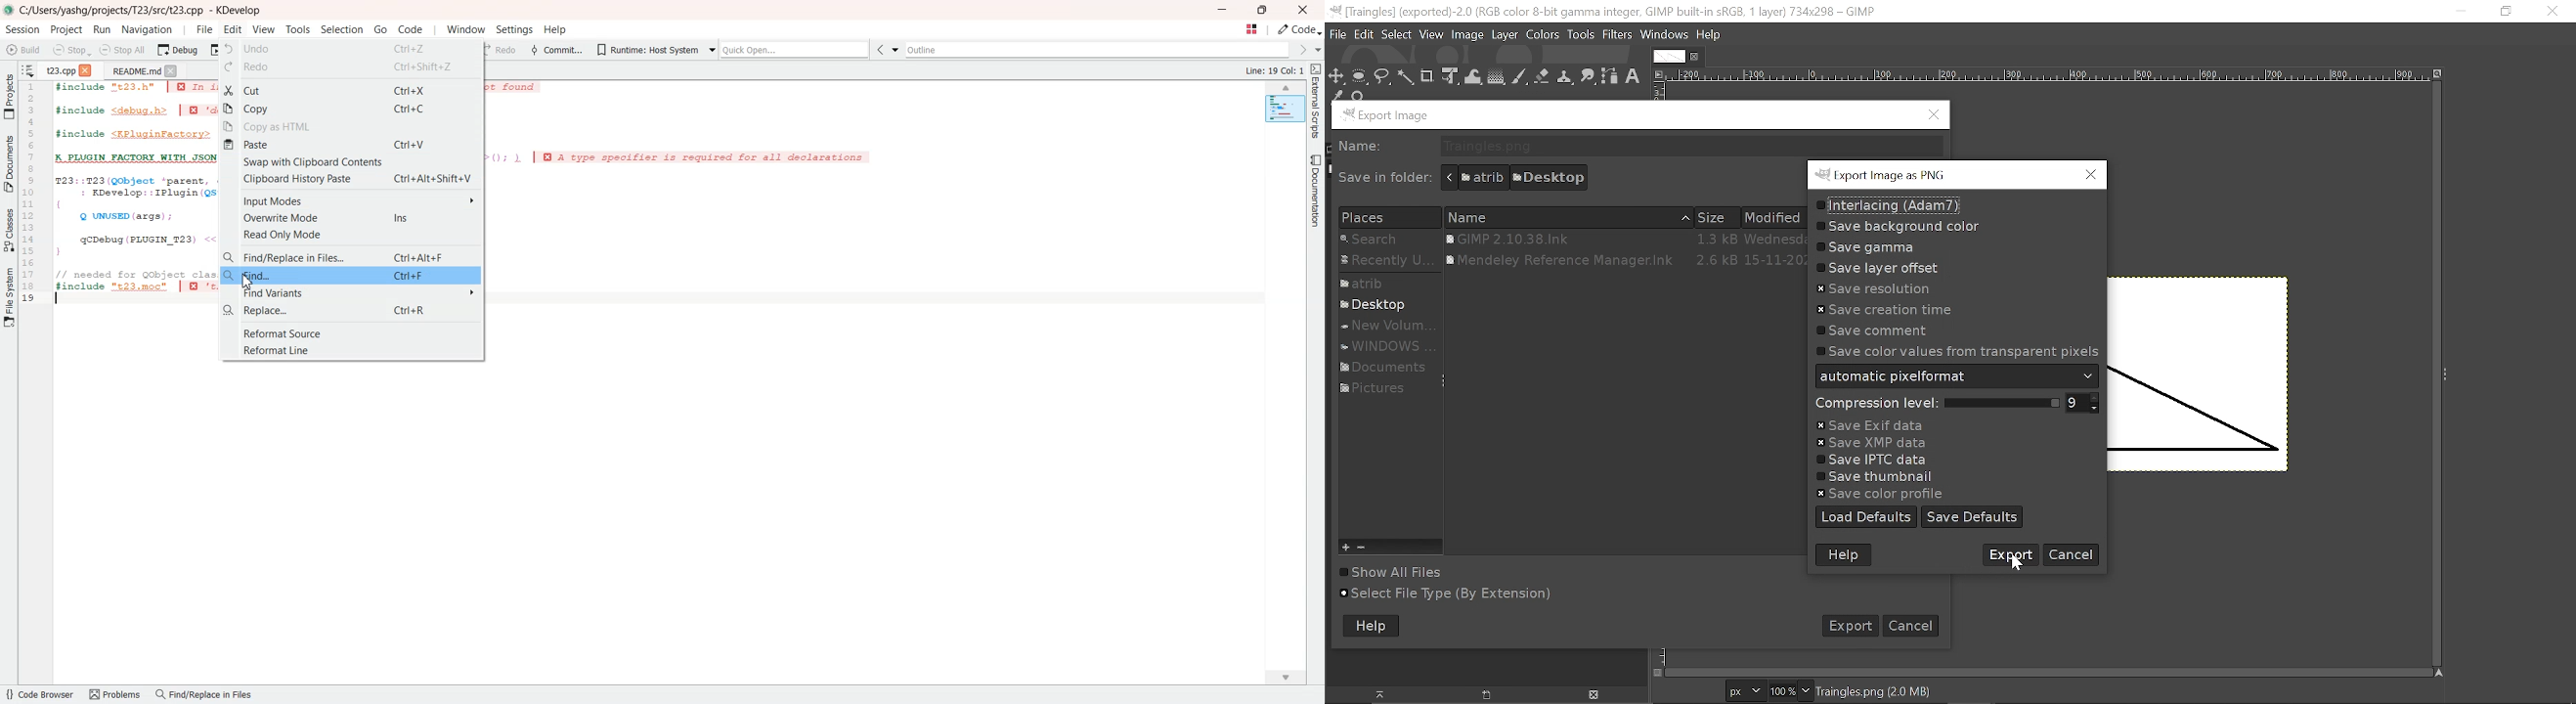 Image resolution: width=2576 pixels, height=728 pixels. What do you see at coordinates (1659, 673) in the screenshot?
I see `Toggle quick mask on/off` at bounding box center [1659, 673].